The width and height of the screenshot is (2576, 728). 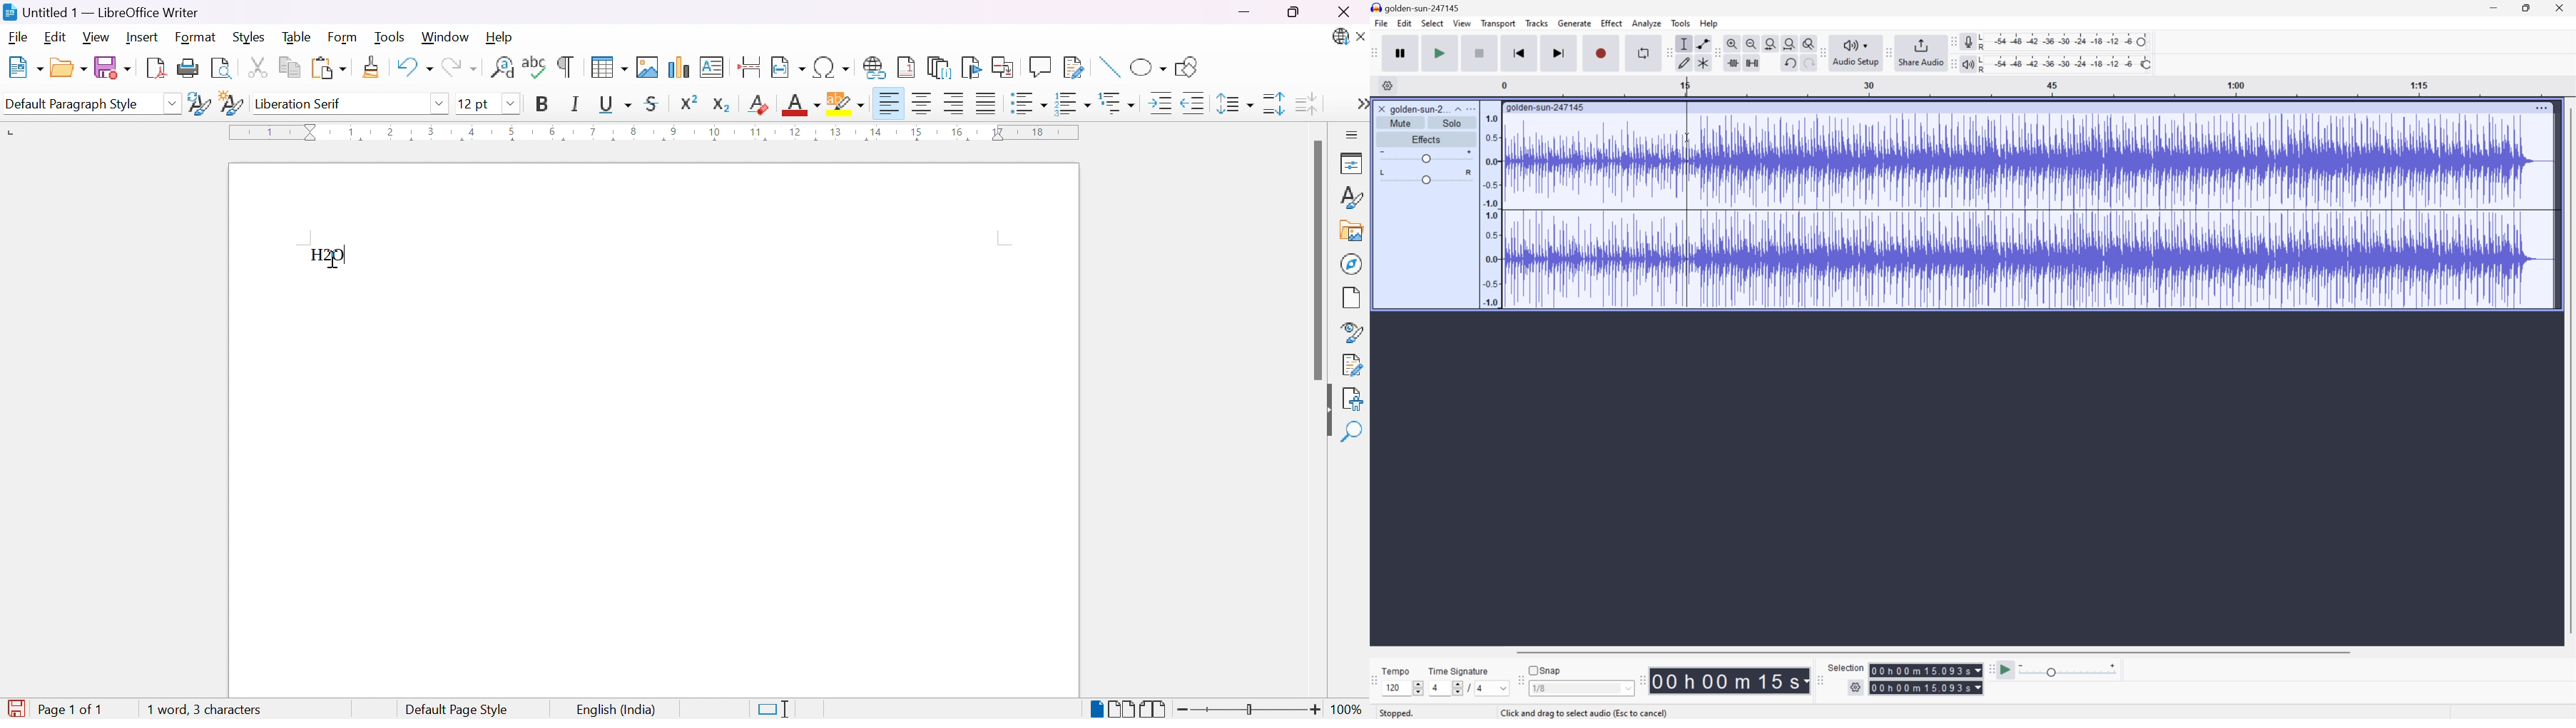 I want to click on Playback speed: 100%, so click(x=2067, y=63).